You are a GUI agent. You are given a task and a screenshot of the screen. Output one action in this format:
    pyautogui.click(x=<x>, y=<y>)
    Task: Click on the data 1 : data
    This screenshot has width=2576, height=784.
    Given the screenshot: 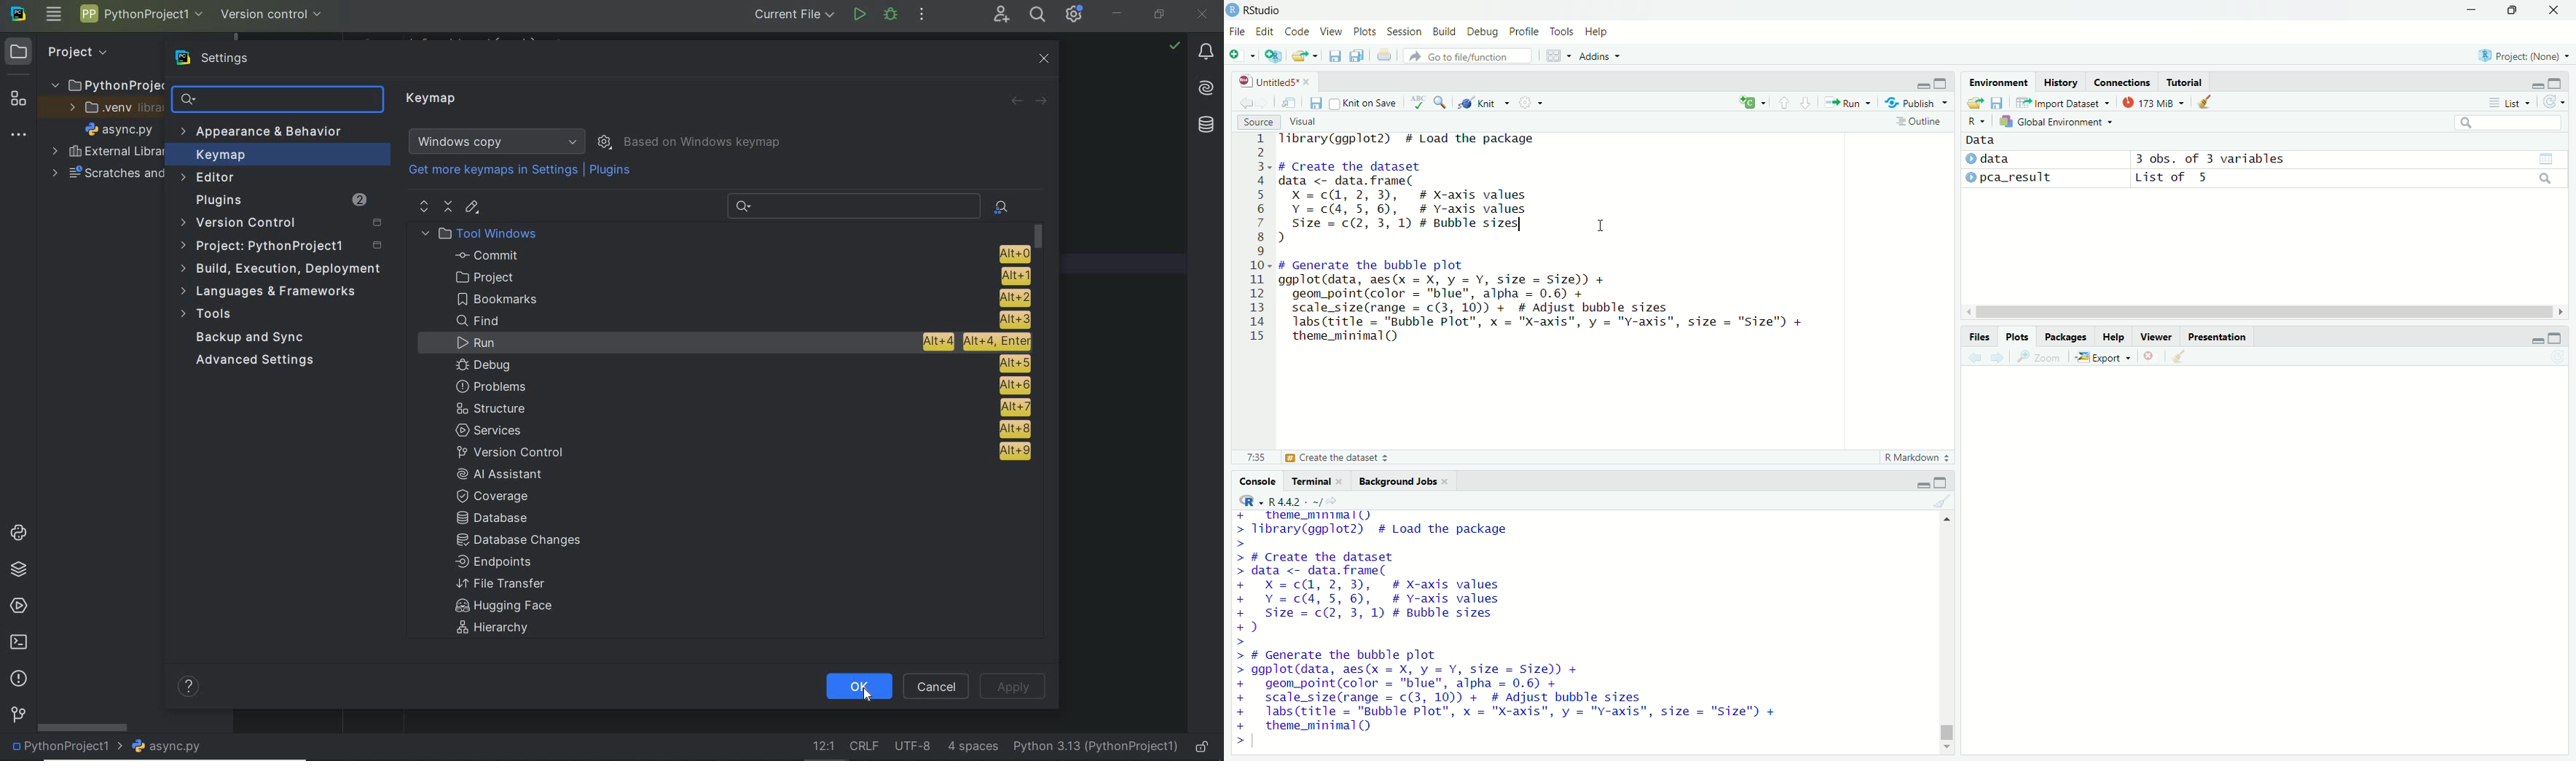 What is the action you would take?
    pyautogui.click(x=2012, y=159)
    